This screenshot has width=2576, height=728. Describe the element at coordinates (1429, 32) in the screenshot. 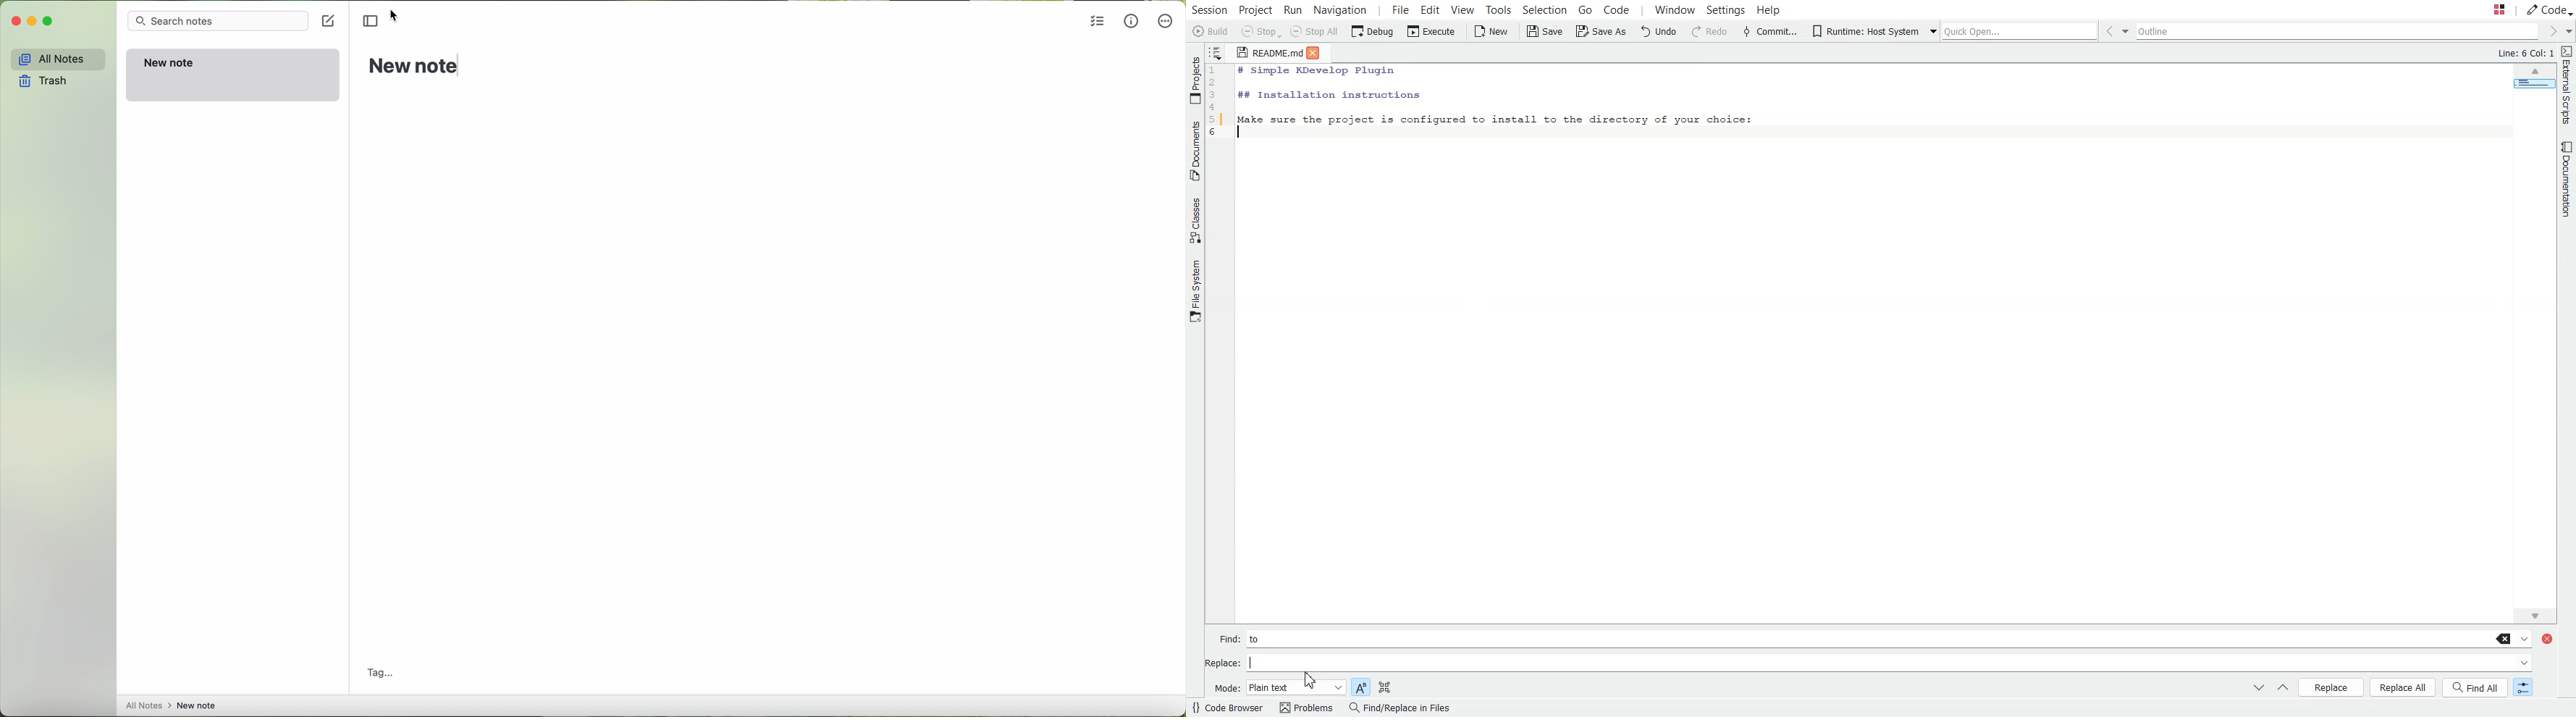

I see `Execute` at that location.